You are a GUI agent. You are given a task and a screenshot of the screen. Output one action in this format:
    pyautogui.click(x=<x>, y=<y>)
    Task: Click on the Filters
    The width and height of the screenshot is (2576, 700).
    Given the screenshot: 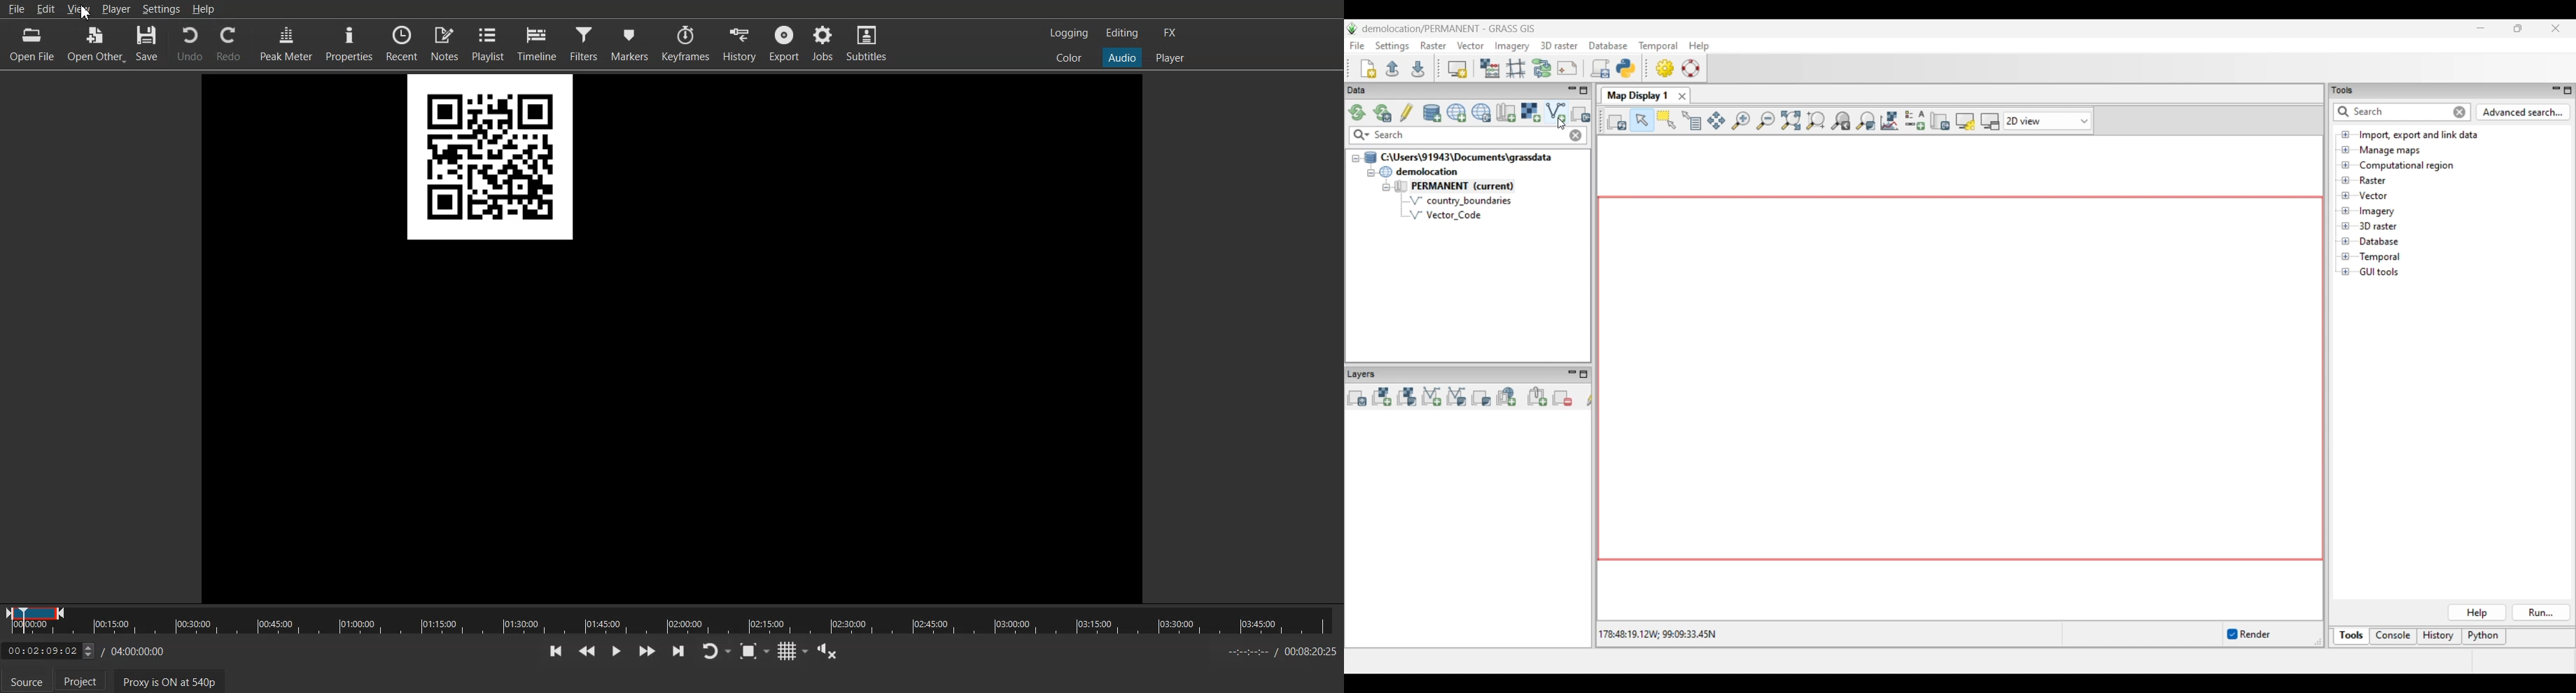 What is the action you would take?
    pyautogui.click(x=584, y=43)
    